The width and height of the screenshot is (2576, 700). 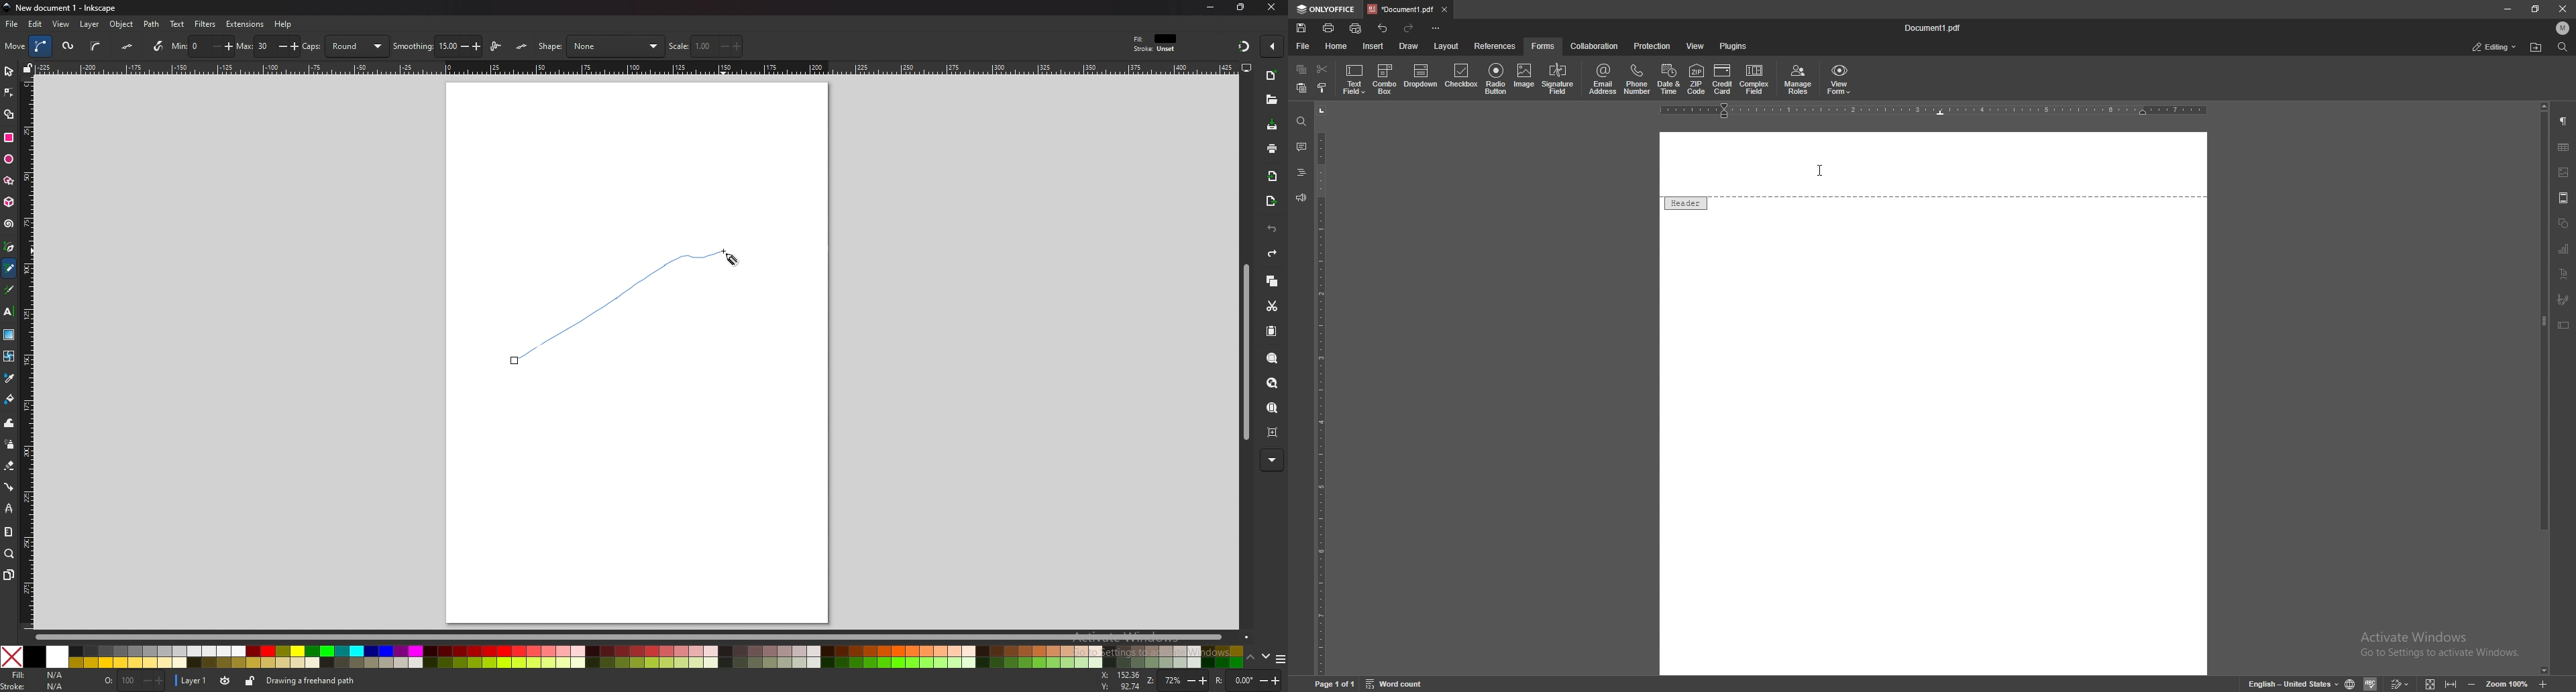 I want to click on scale, so click(x=706, y=46).